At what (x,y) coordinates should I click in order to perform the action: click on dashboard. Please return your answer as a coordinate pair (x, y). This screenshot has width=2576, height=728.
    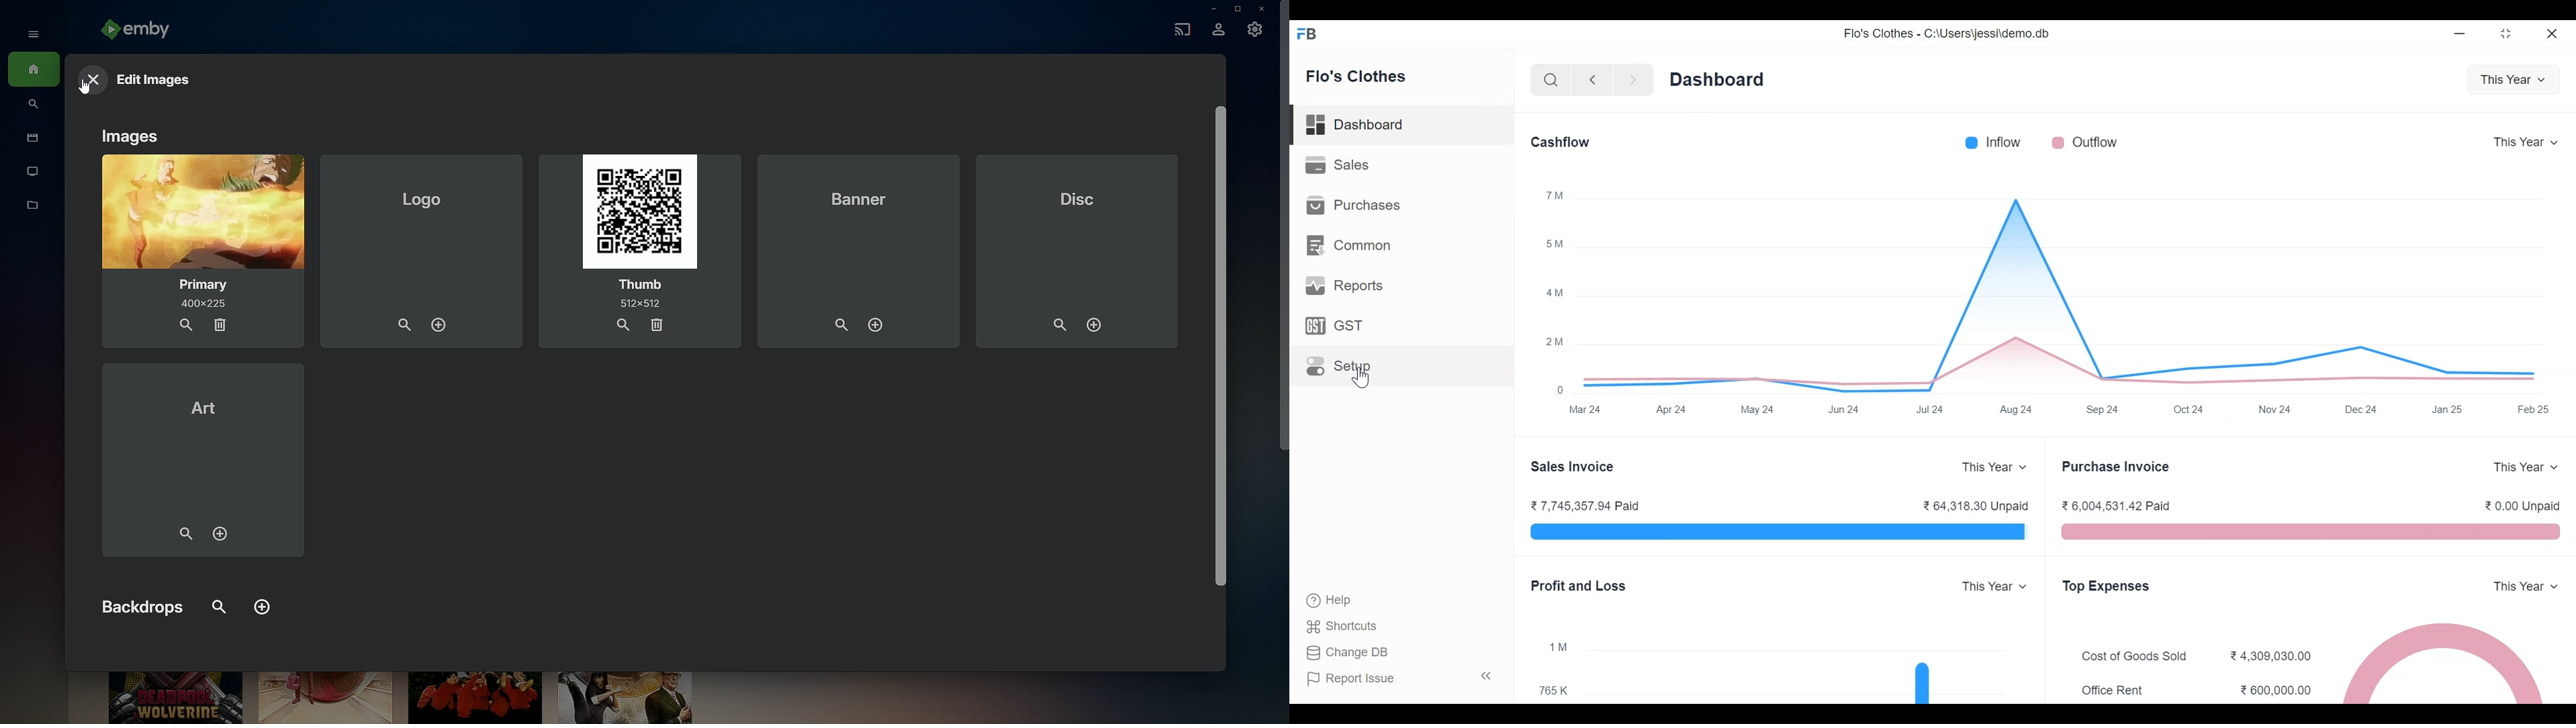
    Looking at the image, I should click on (1356, 125).